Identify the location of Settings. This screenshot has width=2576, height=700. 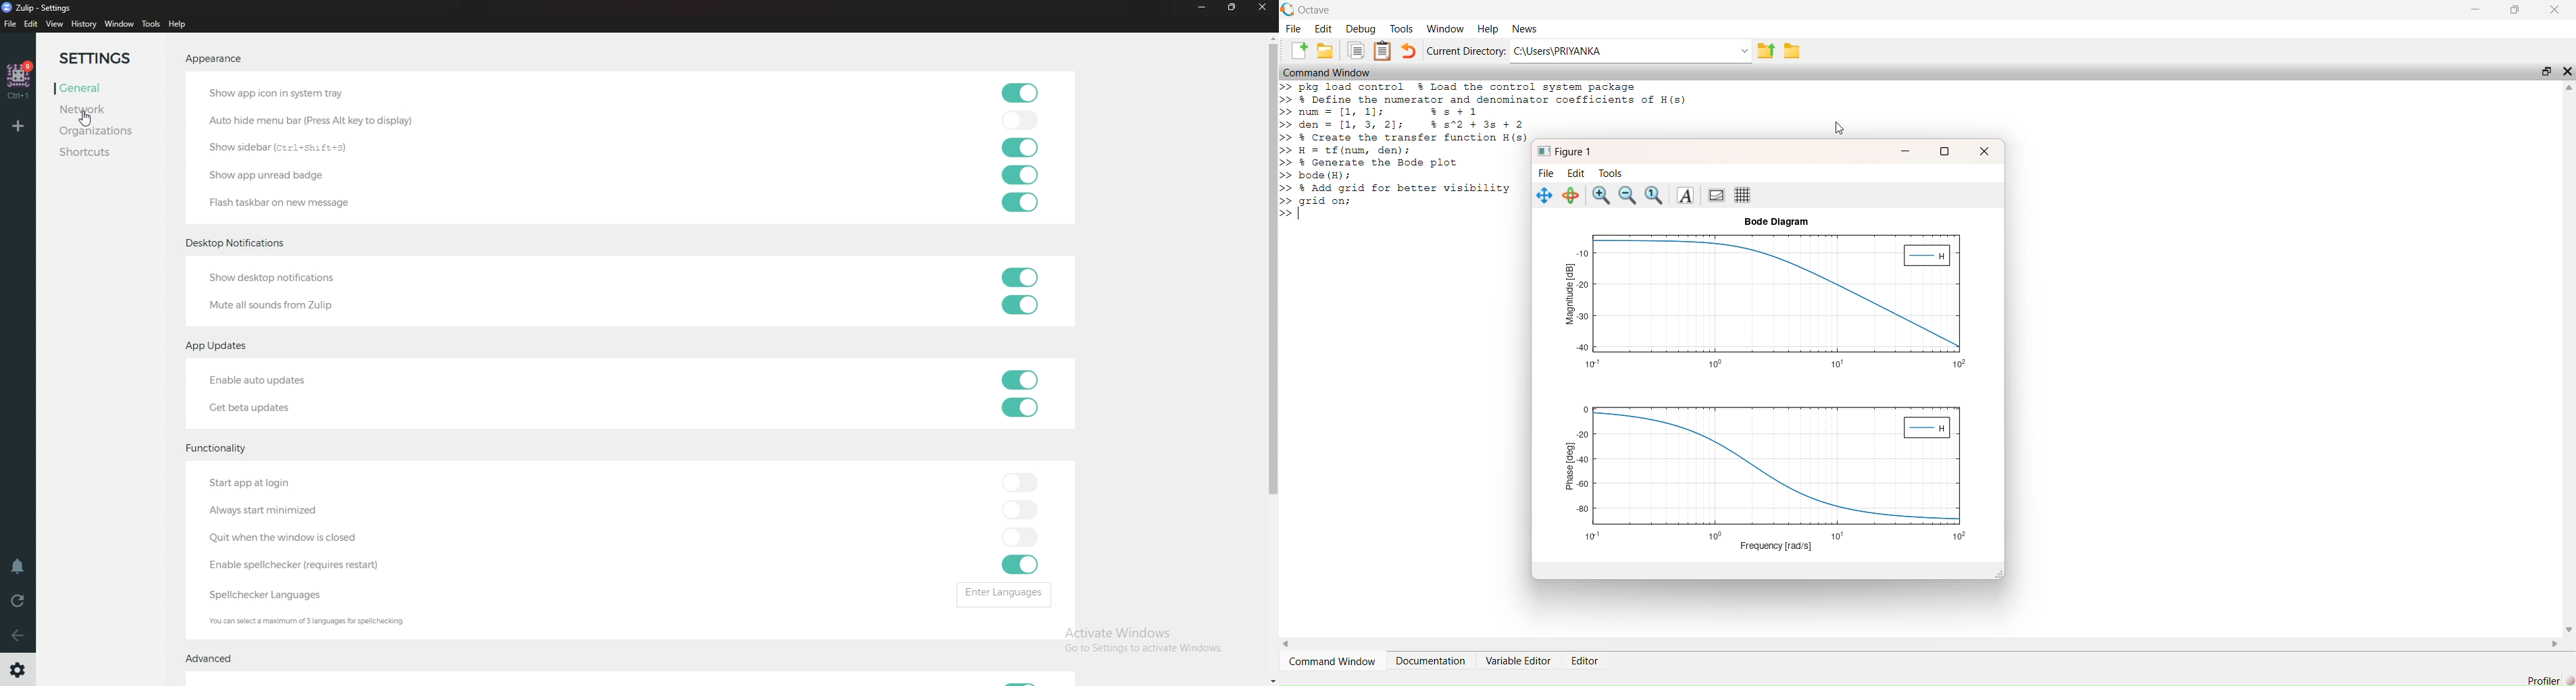
(109, 59).